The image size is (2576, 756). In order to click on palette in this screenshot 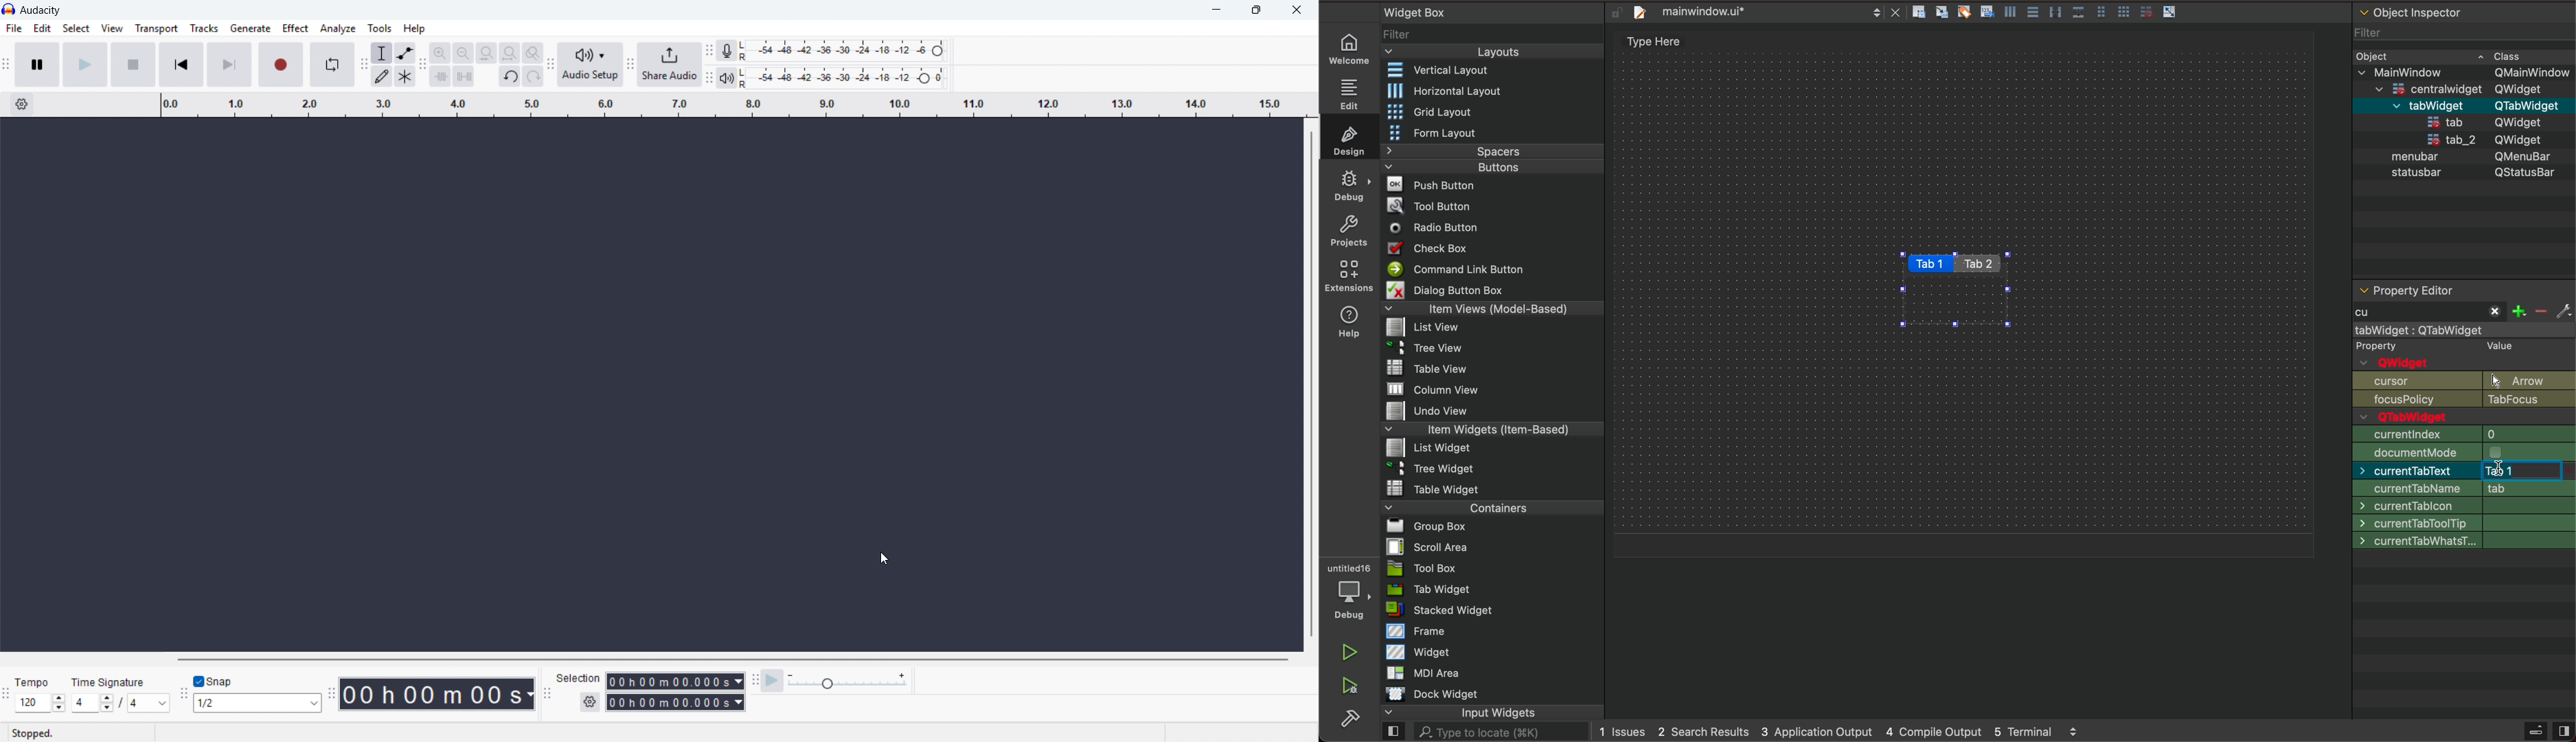, I will do `click(2465, 538)`.